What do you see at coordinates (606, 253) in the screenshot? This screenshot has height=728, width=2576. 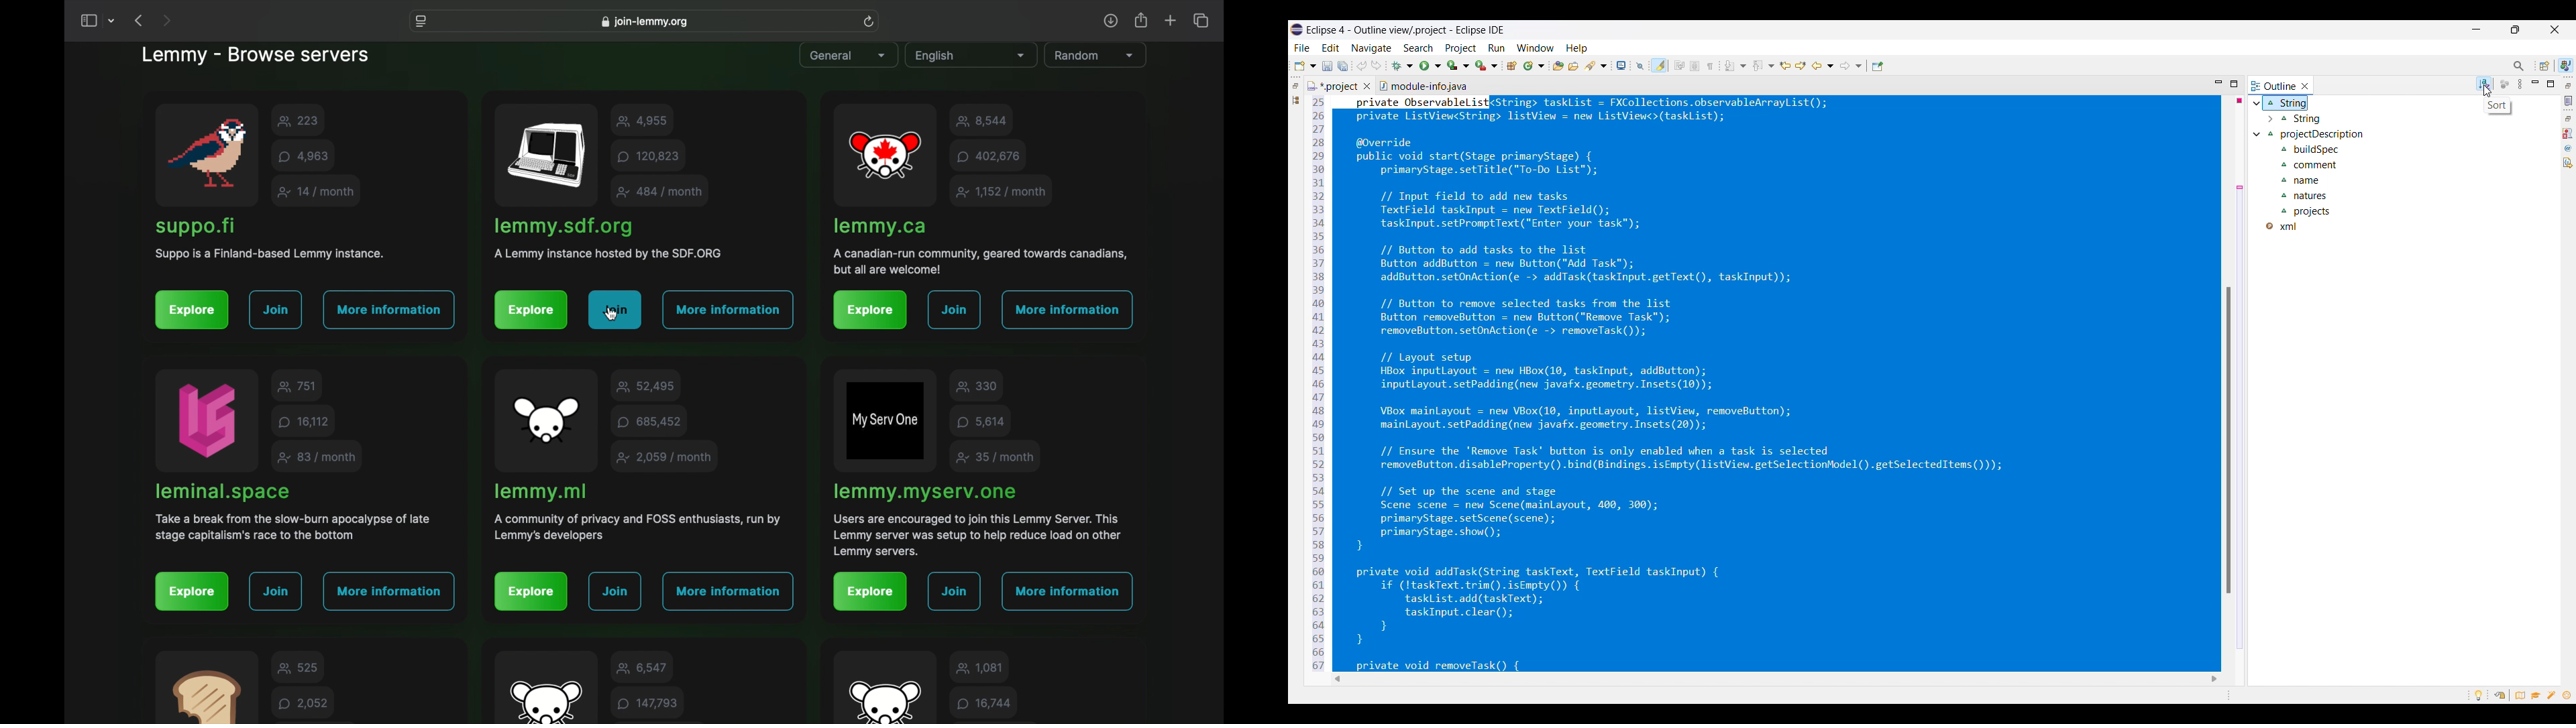 I see `info` at bounding box center [606, 253].